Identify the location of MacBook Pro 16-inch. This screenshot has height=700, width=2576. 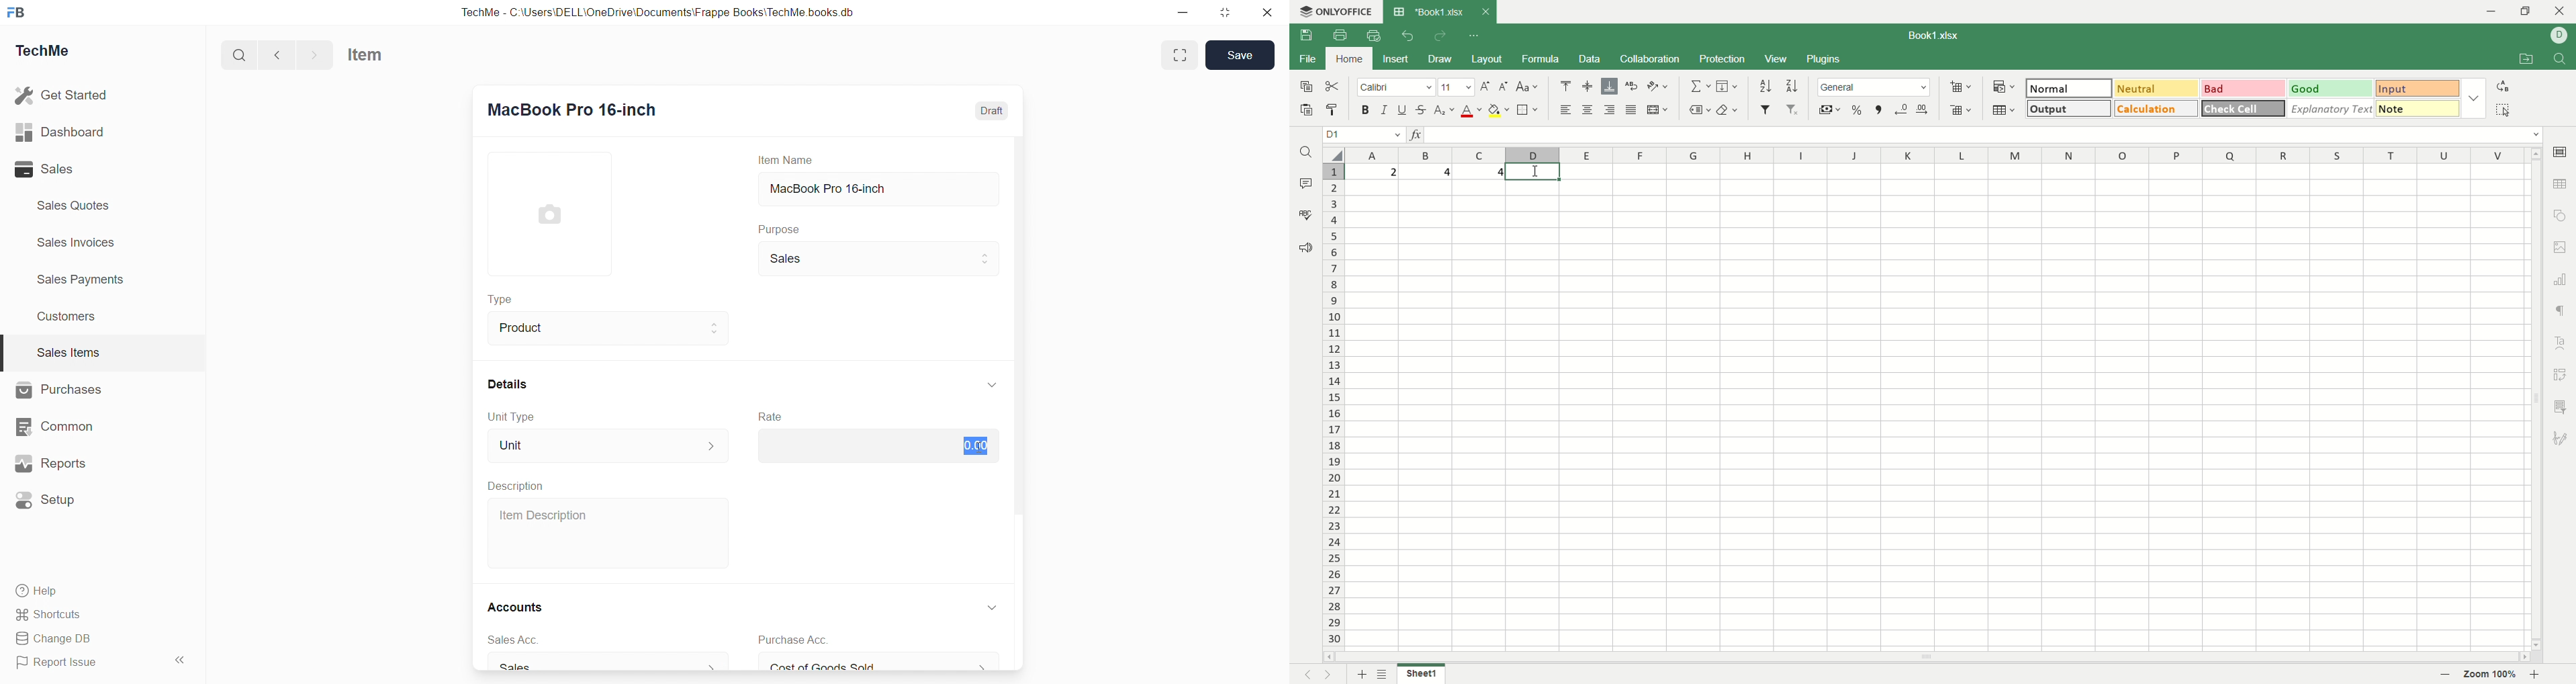
(877, 189).